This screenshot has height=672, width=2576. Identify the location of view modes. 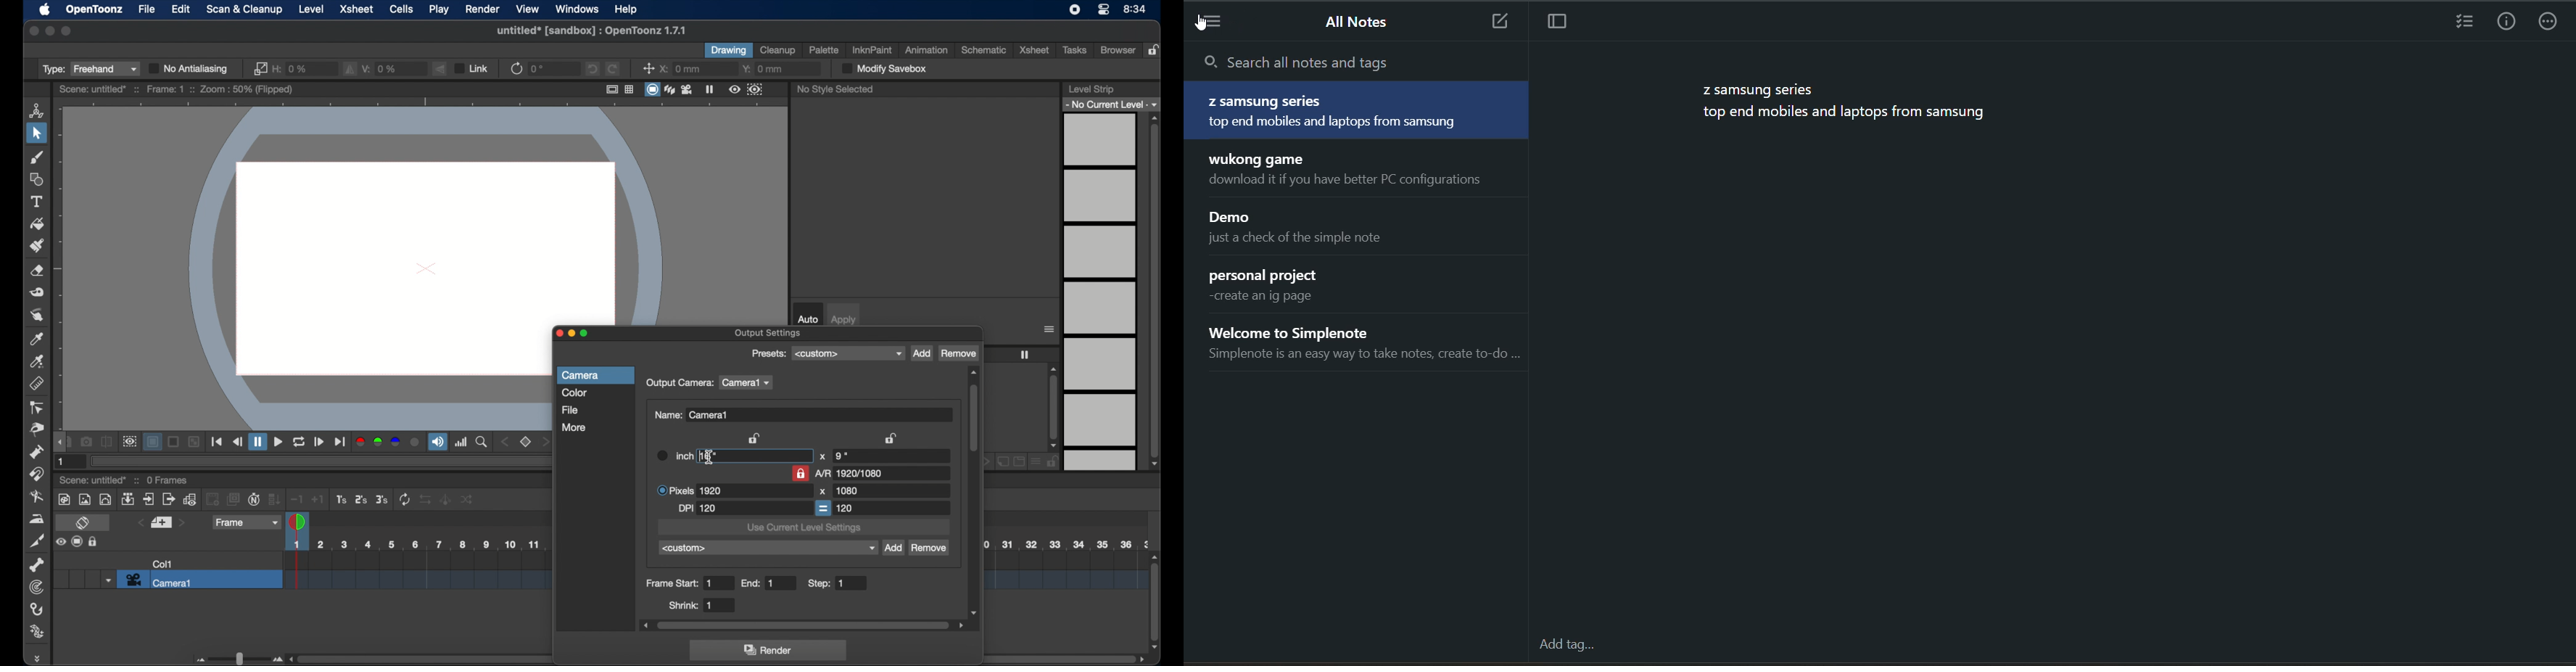
(669, 89).